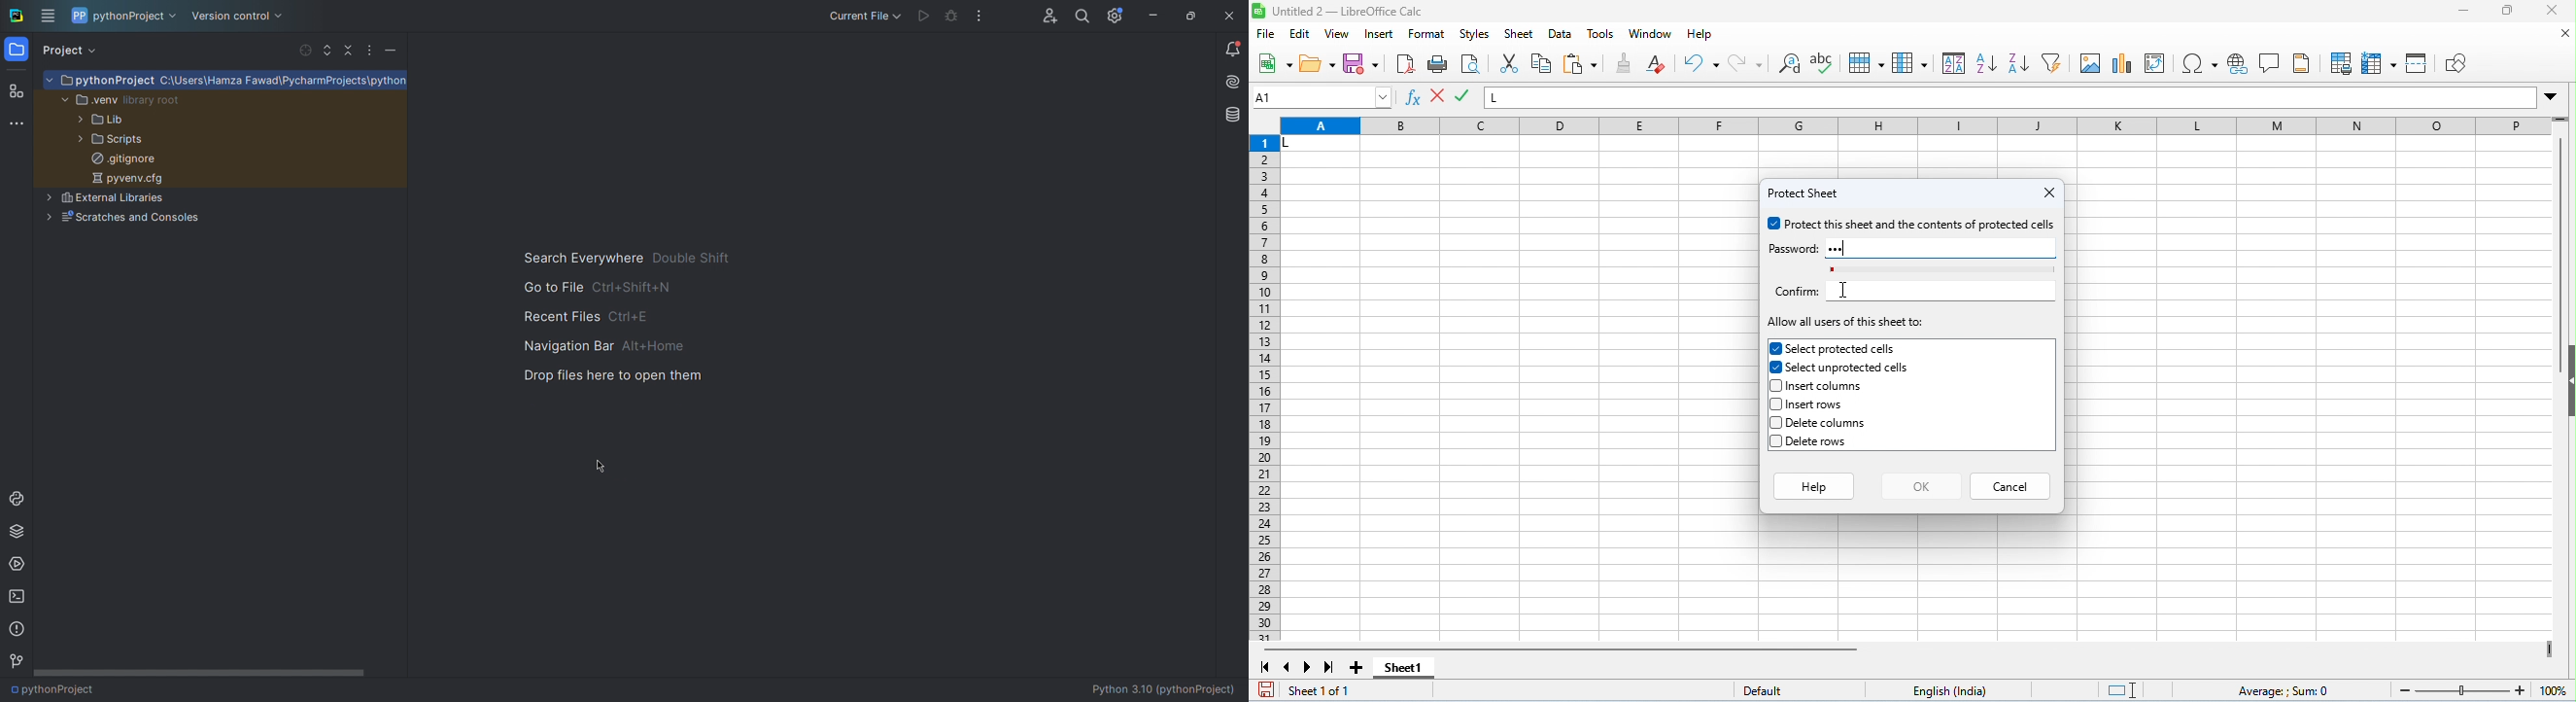 The image size is (2576, 728). I want to click on define print preview, so click(2343, 63).